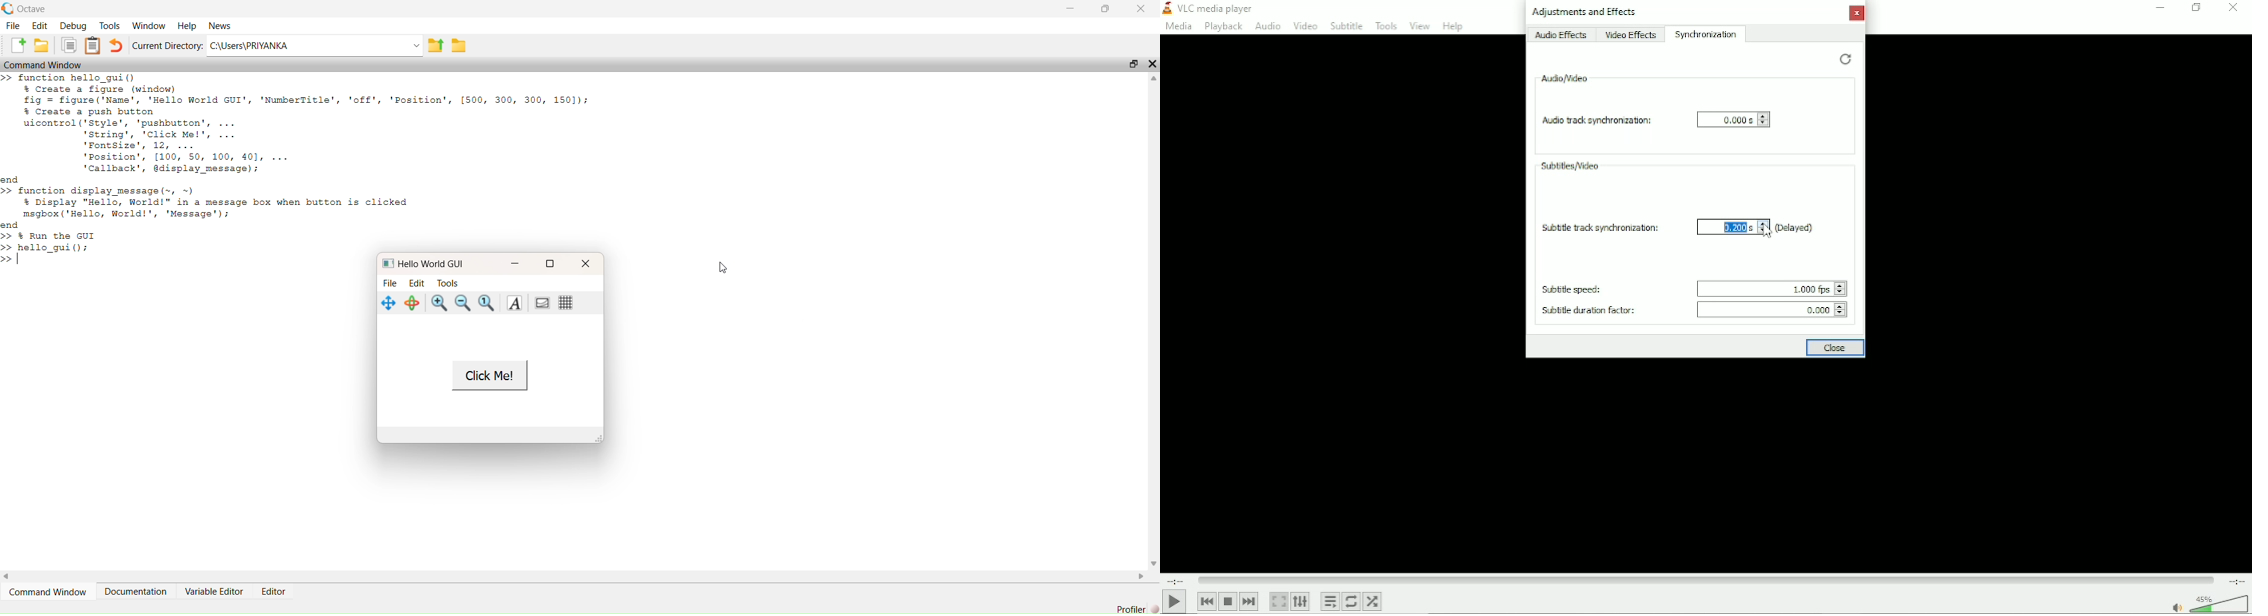  What do you see at coordinates (1302, 602) in the screenshot?
I see `Show extended settings` at bounding box center [1302, 602].